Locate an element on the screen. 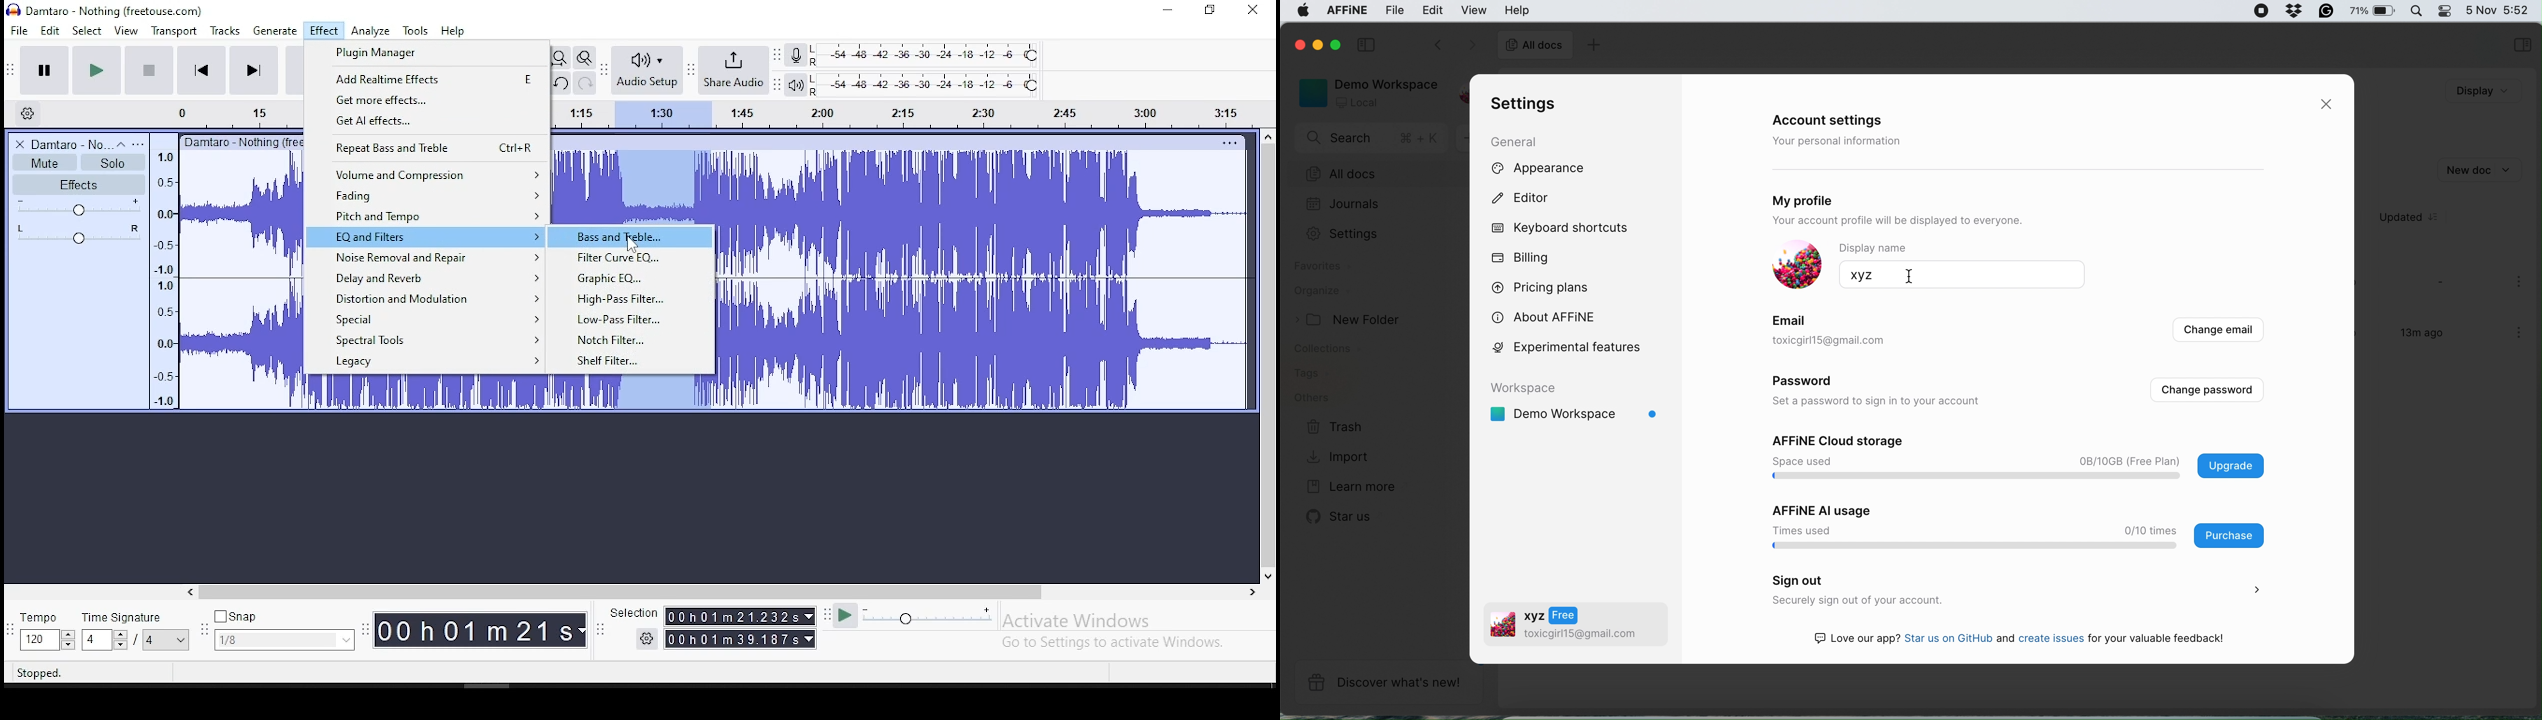 This screenshot has width=2548, height=728. edit is located at coordinates (51, 31).